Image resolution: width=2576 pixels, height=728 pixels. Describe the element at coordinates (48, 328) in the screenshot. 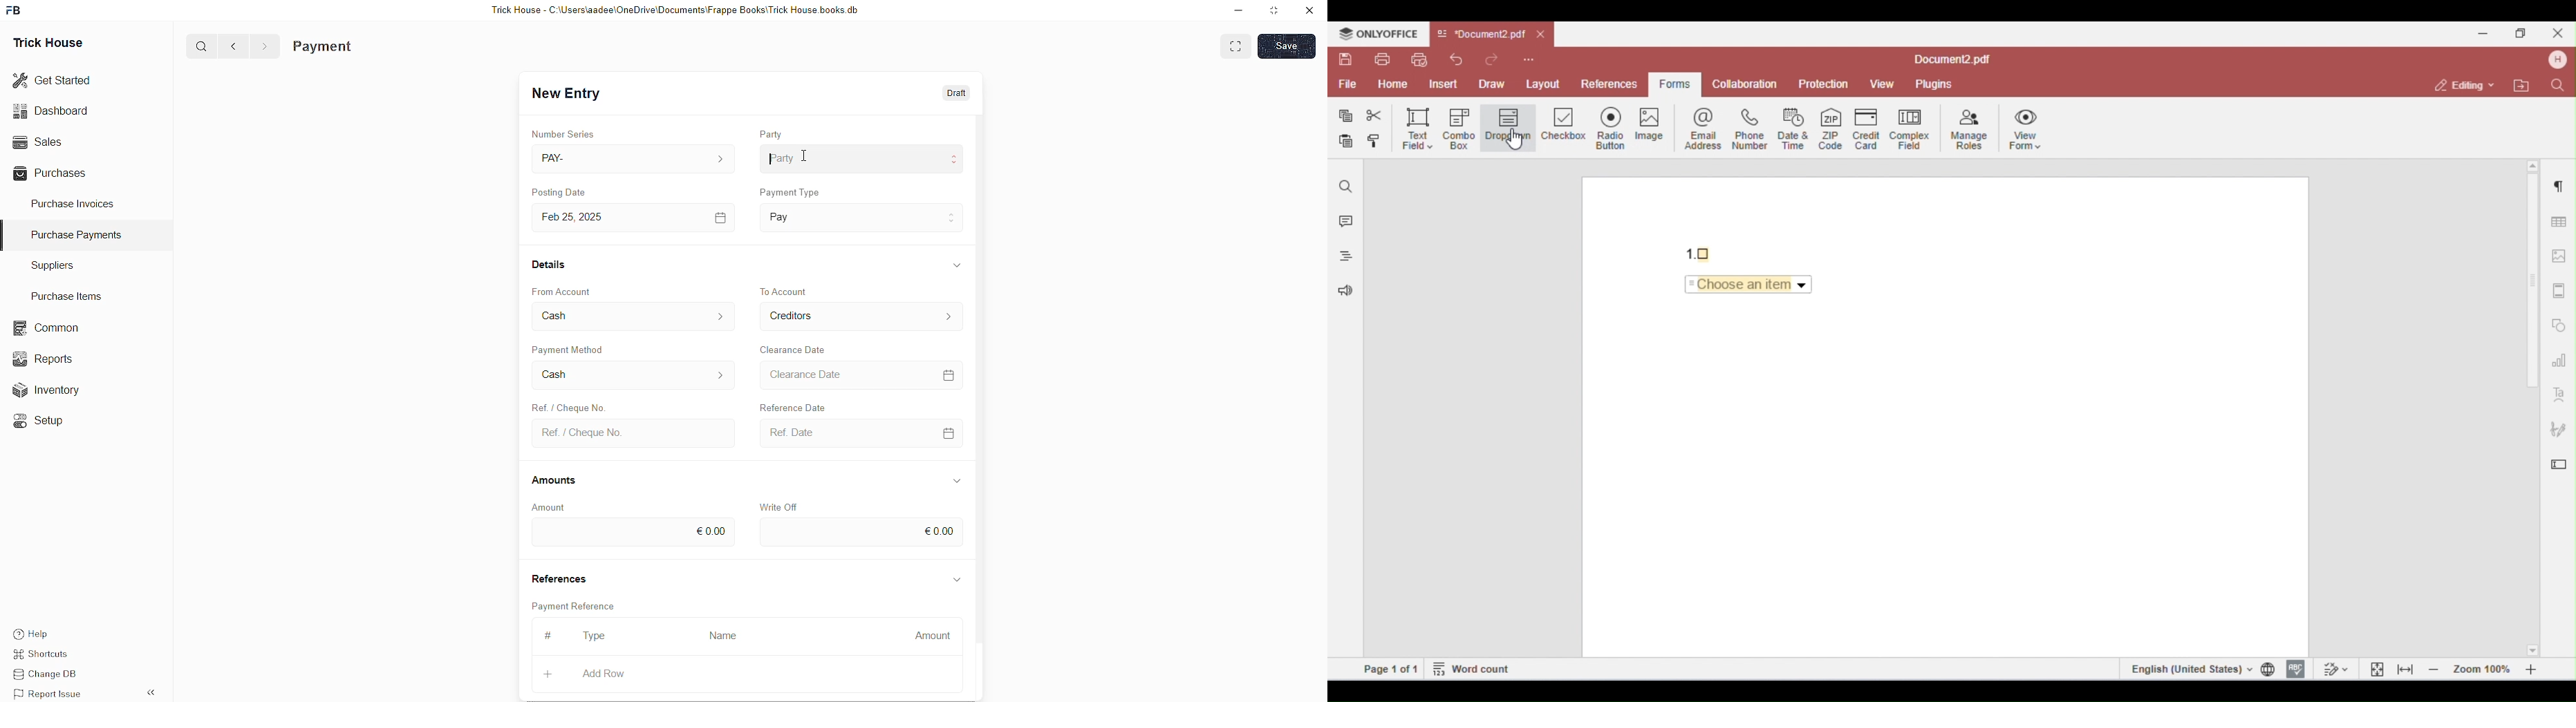

I see `common` at that location.